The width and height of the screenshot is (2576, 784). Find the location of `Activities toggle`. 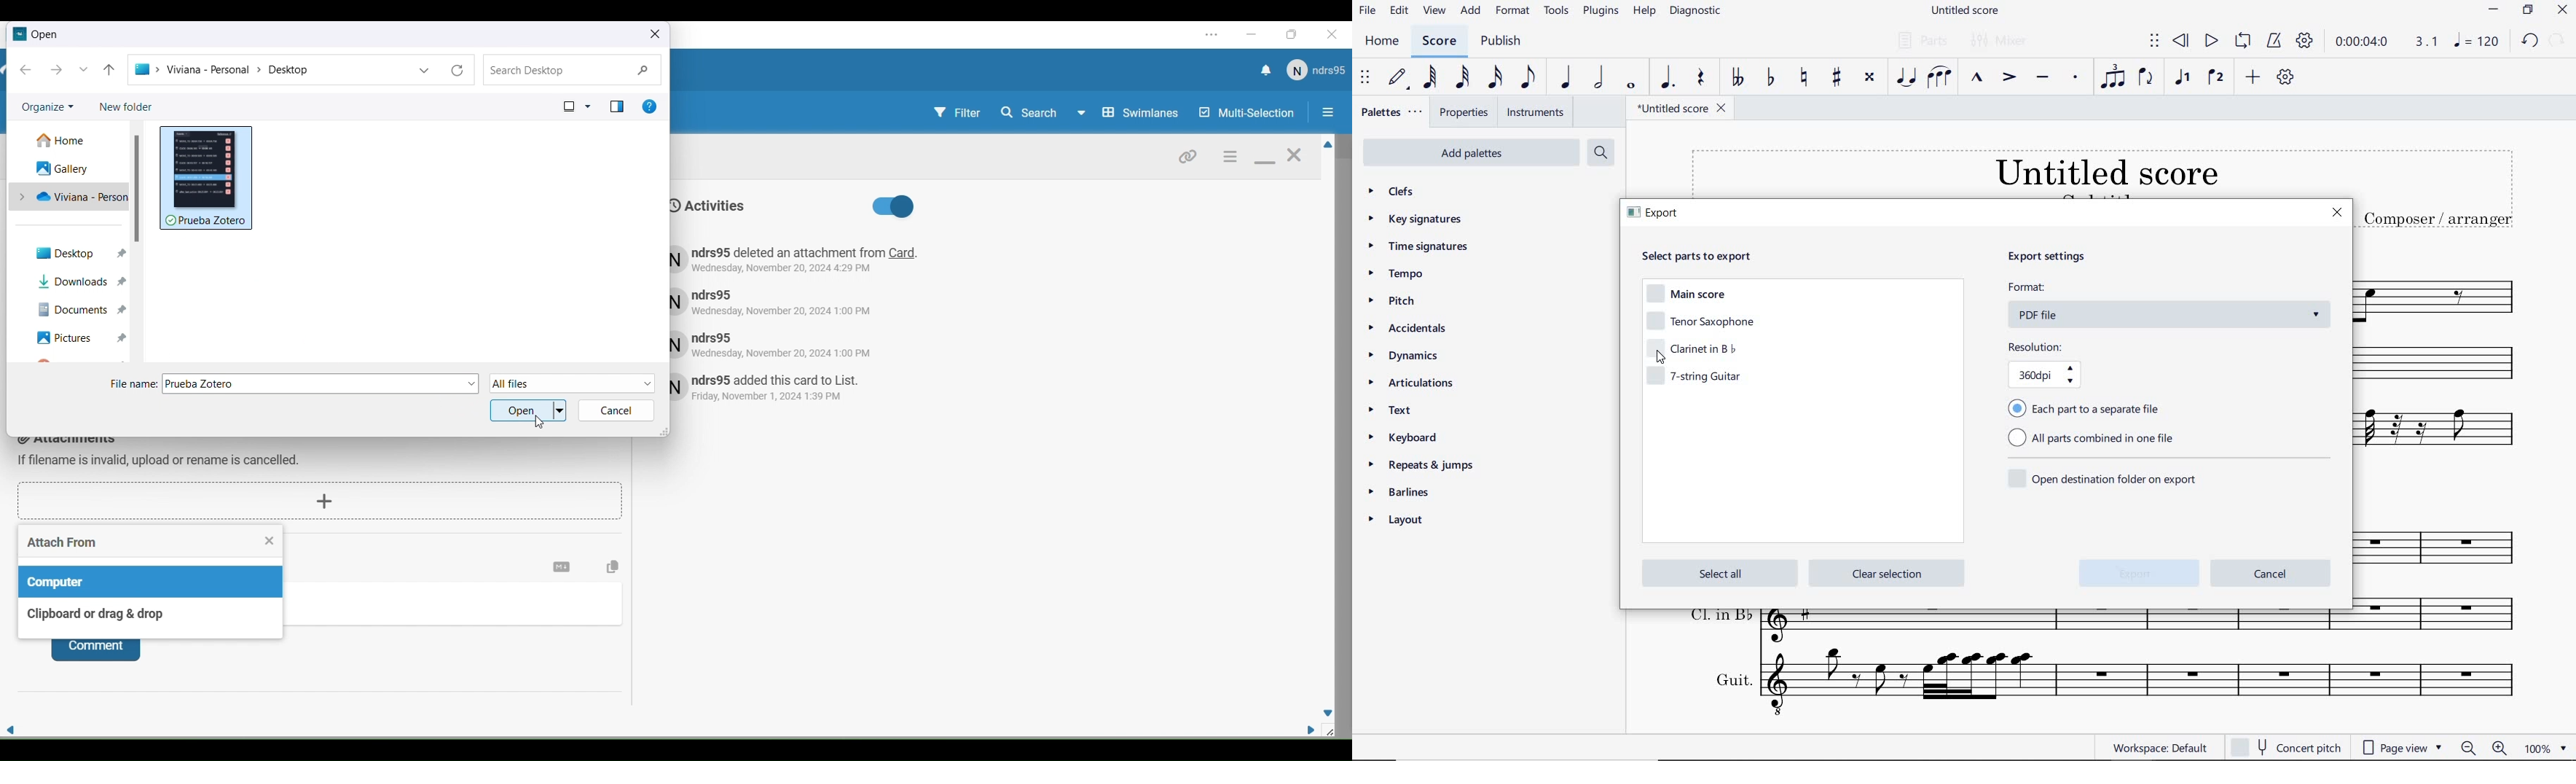

Activities toggle is located at coordinates (892, 207).